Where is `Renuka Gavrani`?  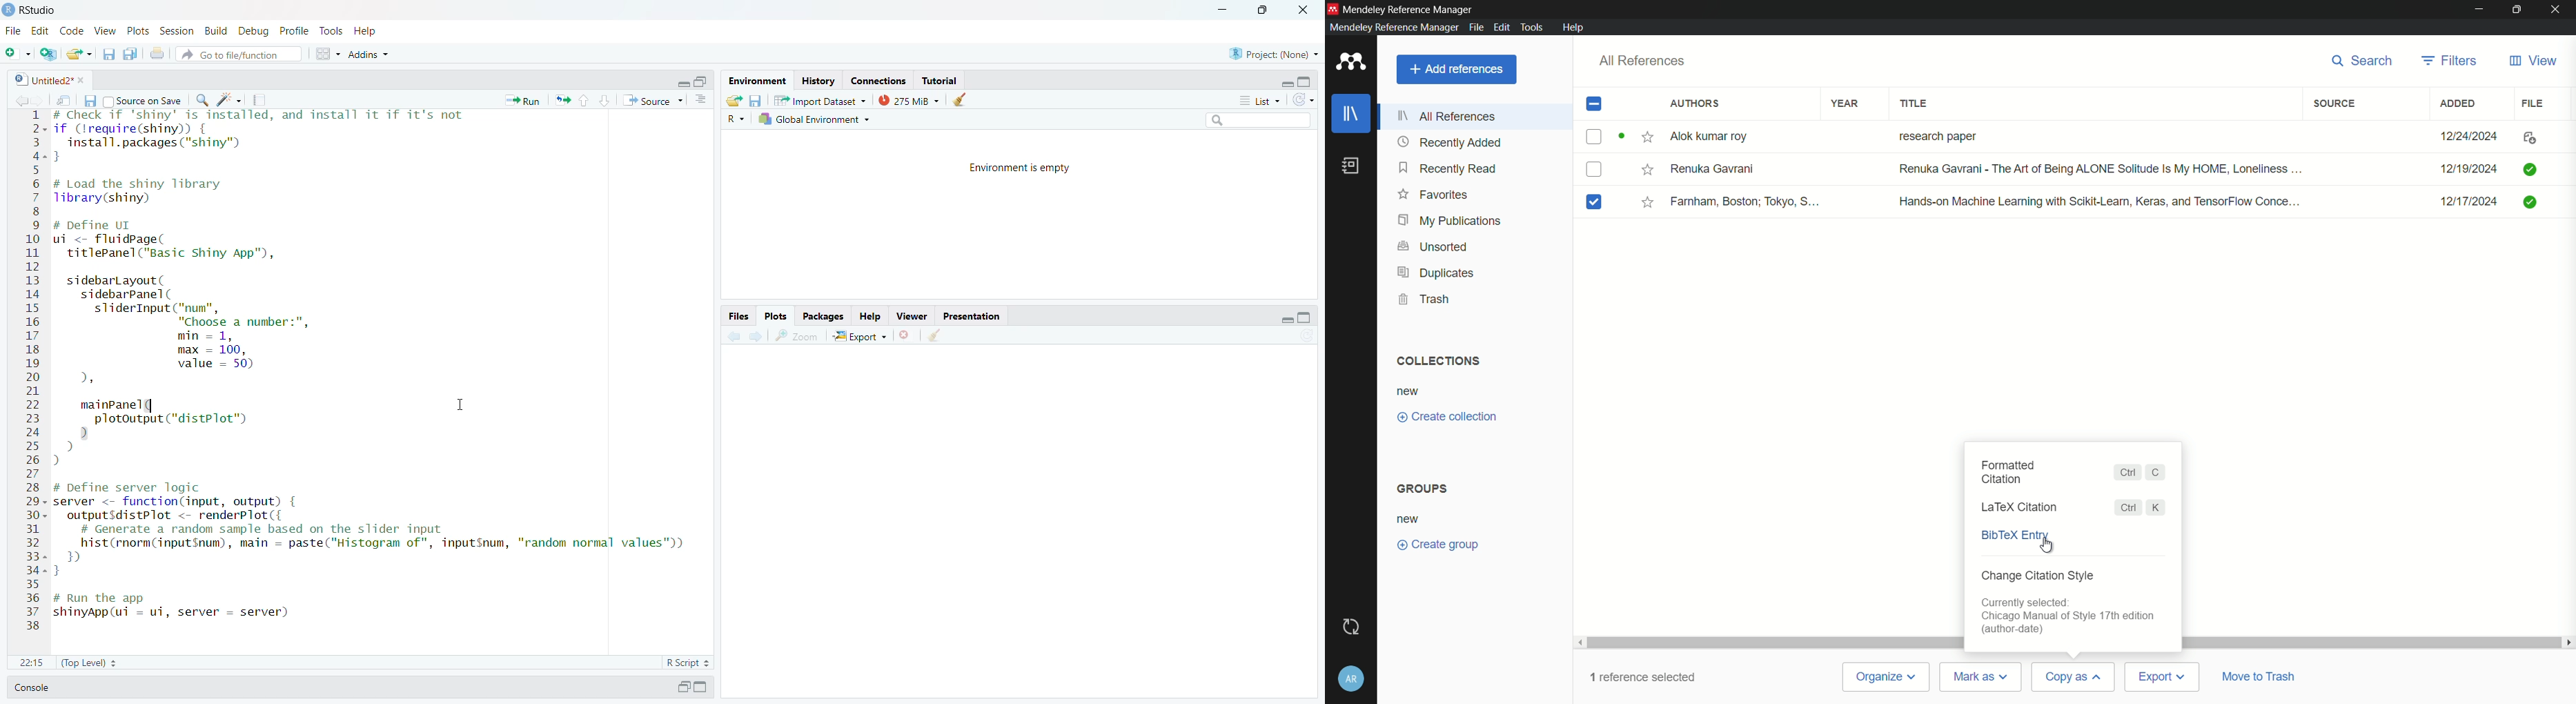
Renuka Gavrani is located at coordinates (1717, 171).